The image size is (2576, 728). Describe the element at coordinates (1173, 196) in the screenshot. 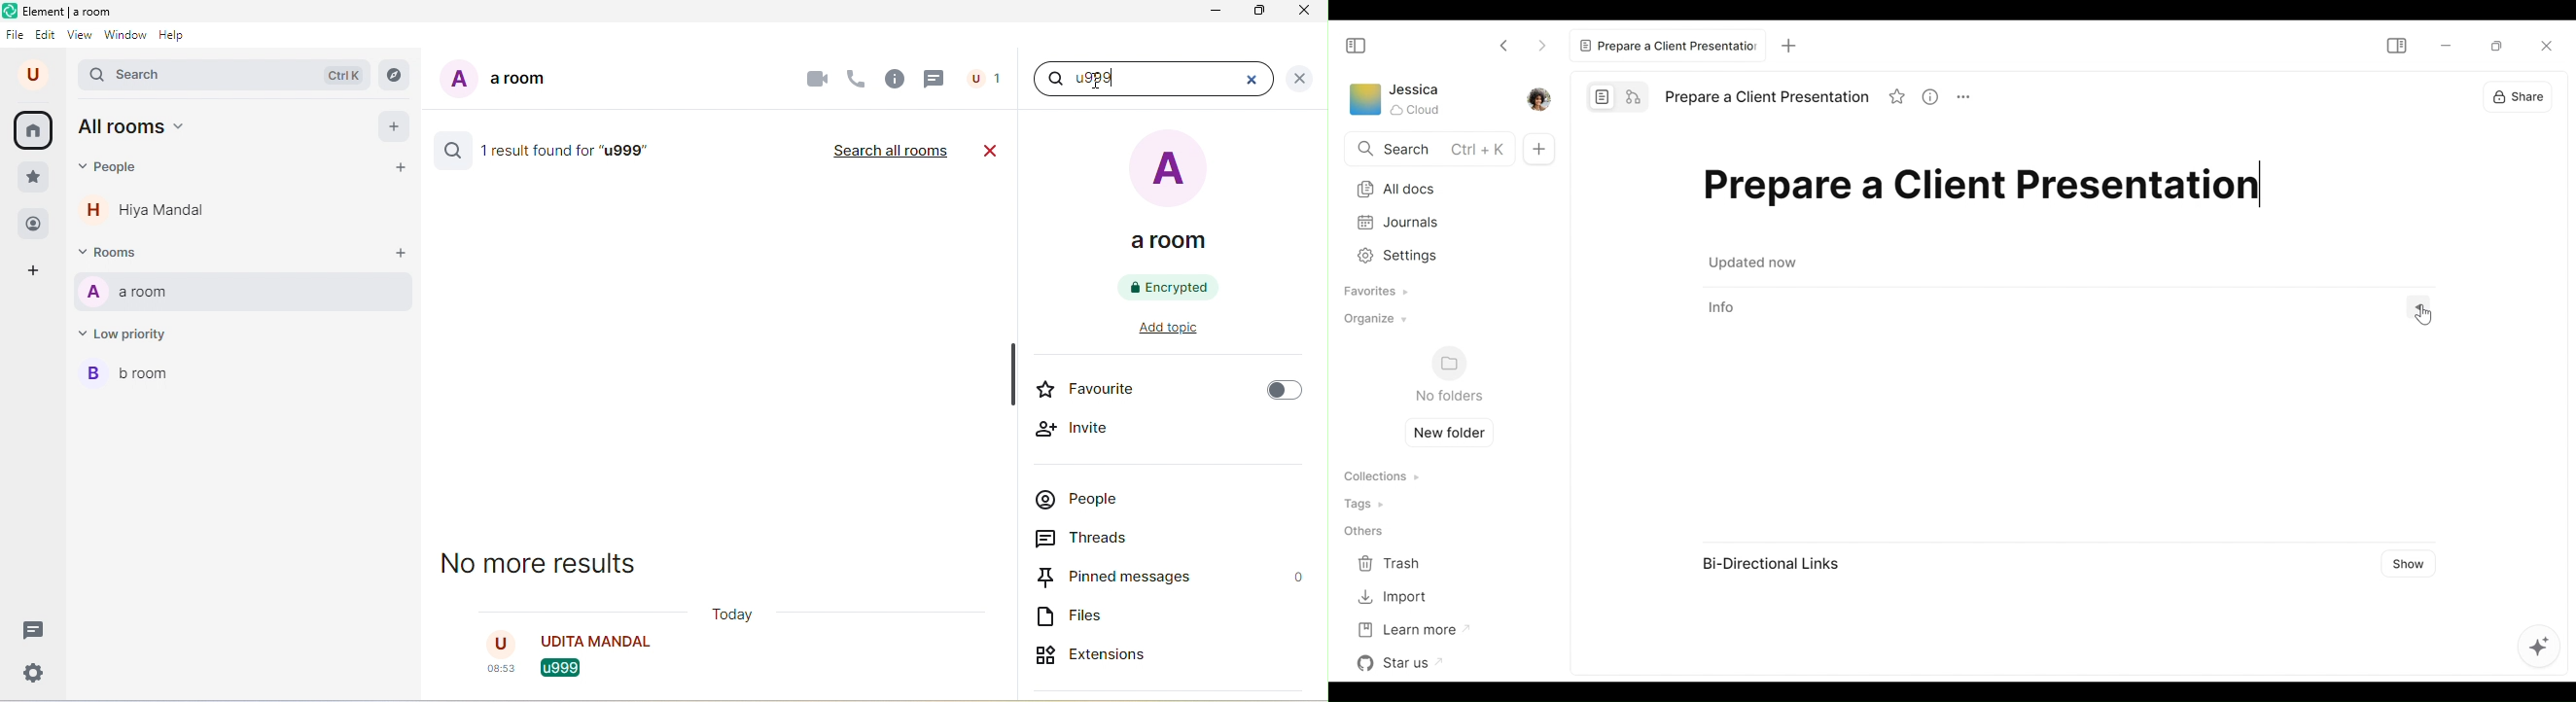

I see `a room` at that location.